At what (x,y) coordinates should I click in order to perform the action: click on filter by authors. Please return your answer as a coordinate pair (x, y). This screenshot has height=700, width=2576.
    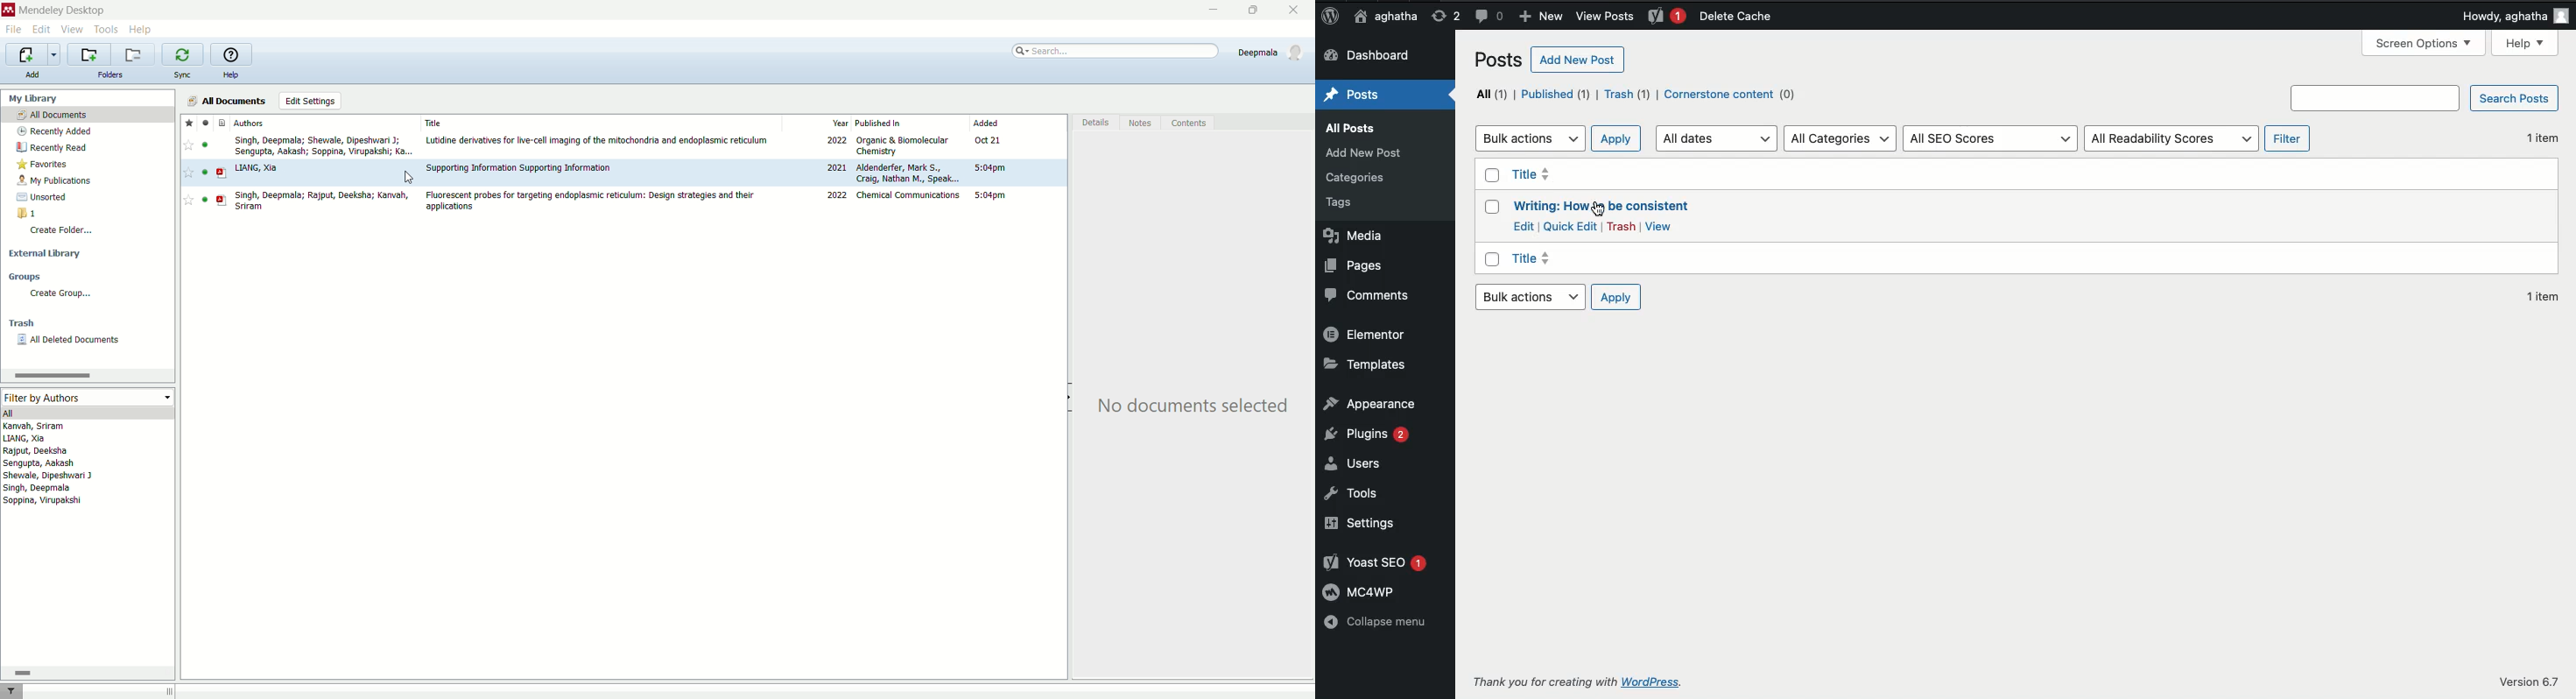
    Looking at the image, I should click on (88, 397).